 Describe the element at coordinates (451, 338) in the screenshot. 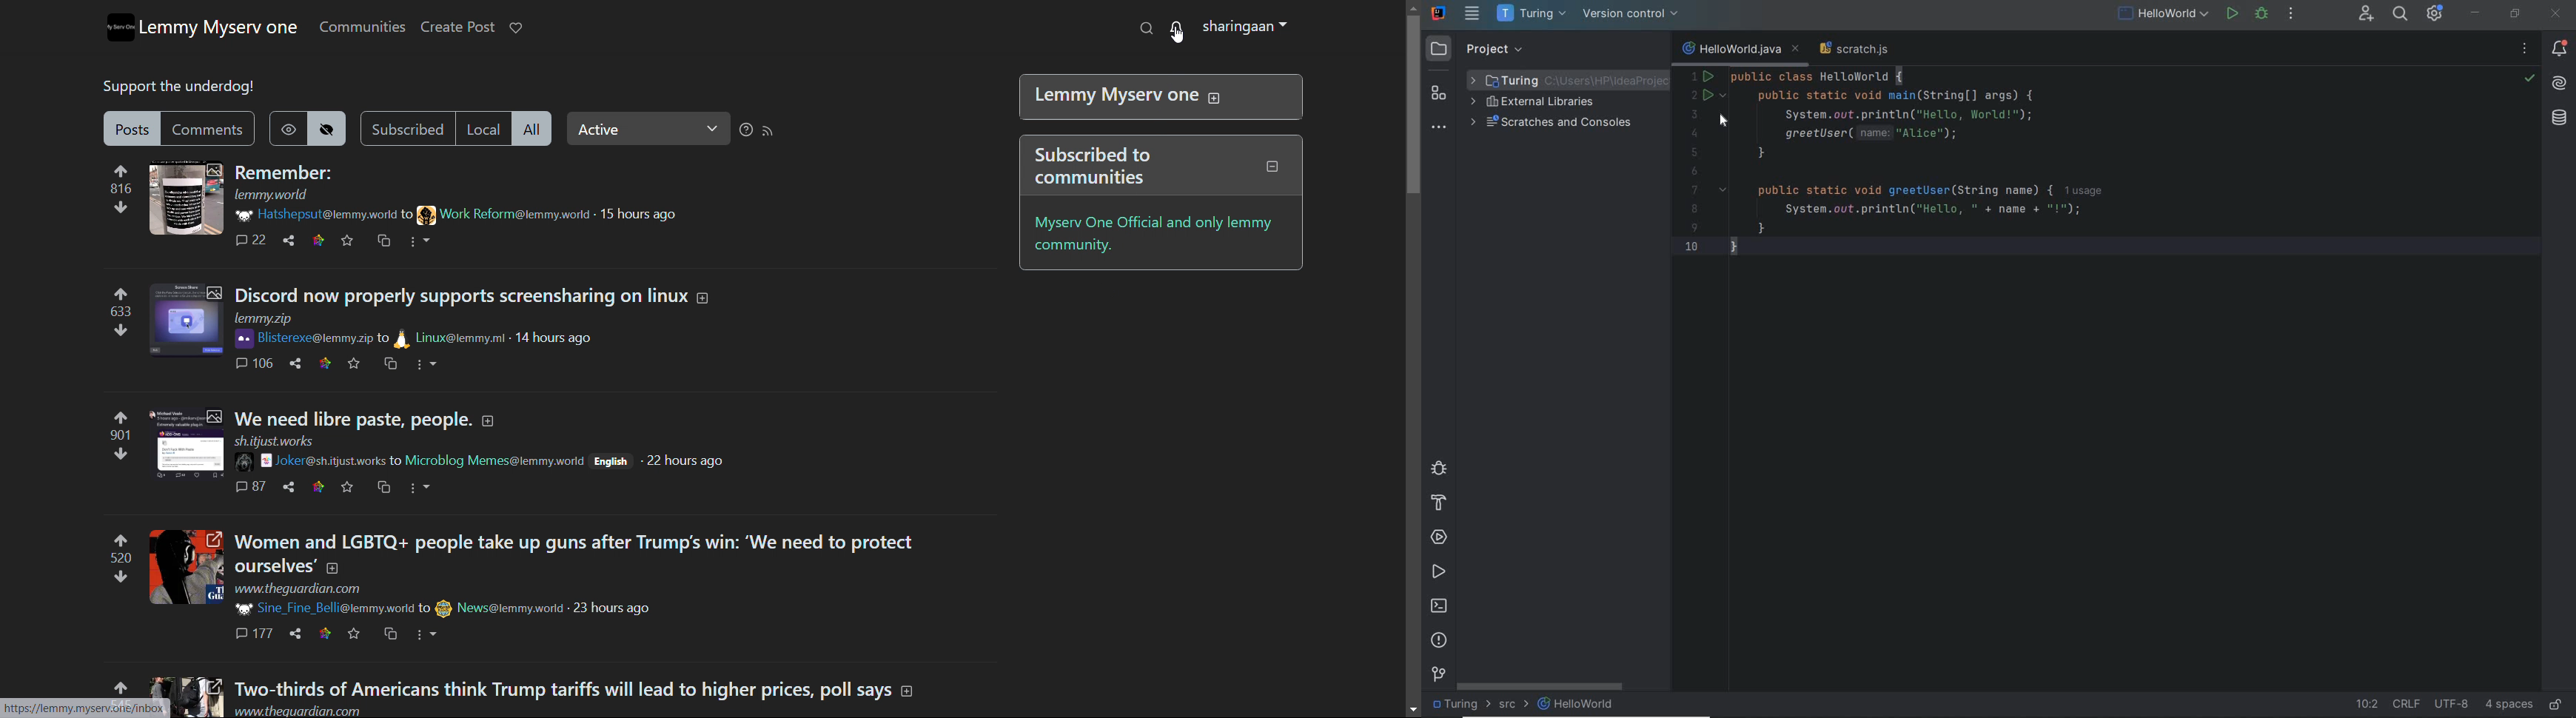

I see `community` at that location.